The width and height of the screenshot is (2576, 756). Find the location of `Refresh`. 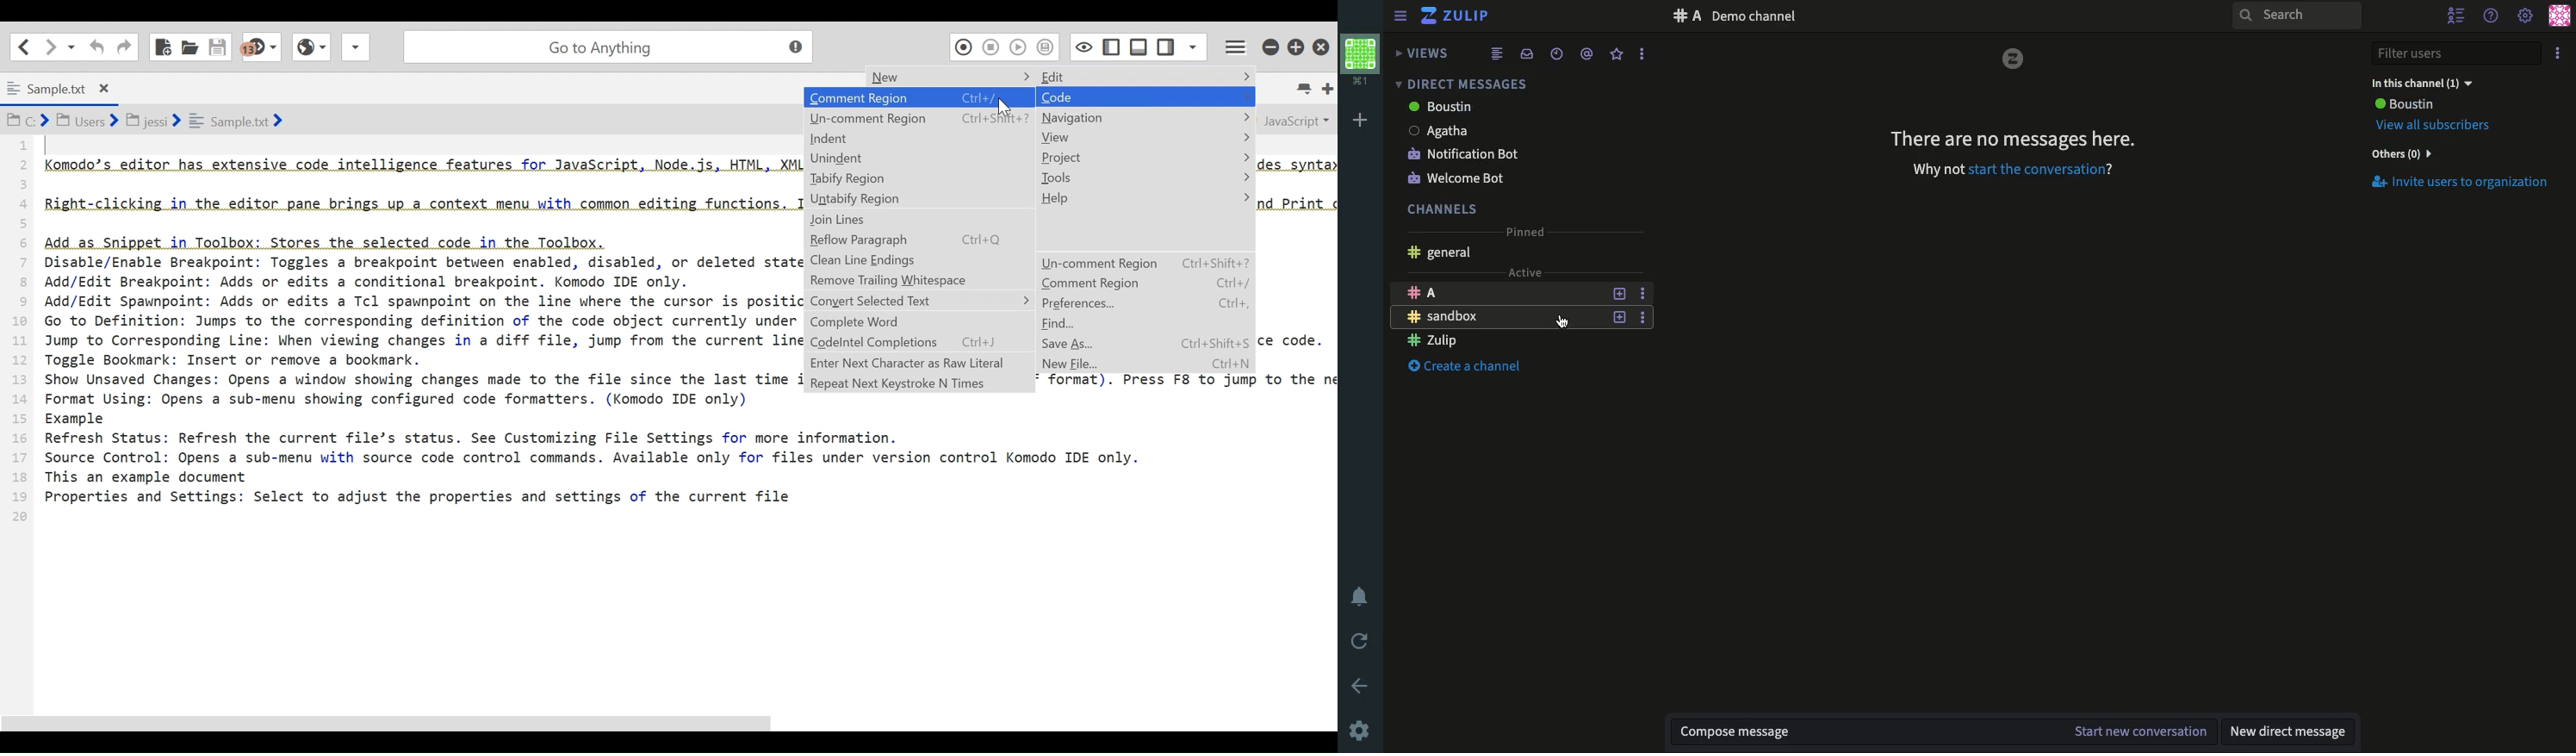

Refresh is located at coordinates (1361, 639).